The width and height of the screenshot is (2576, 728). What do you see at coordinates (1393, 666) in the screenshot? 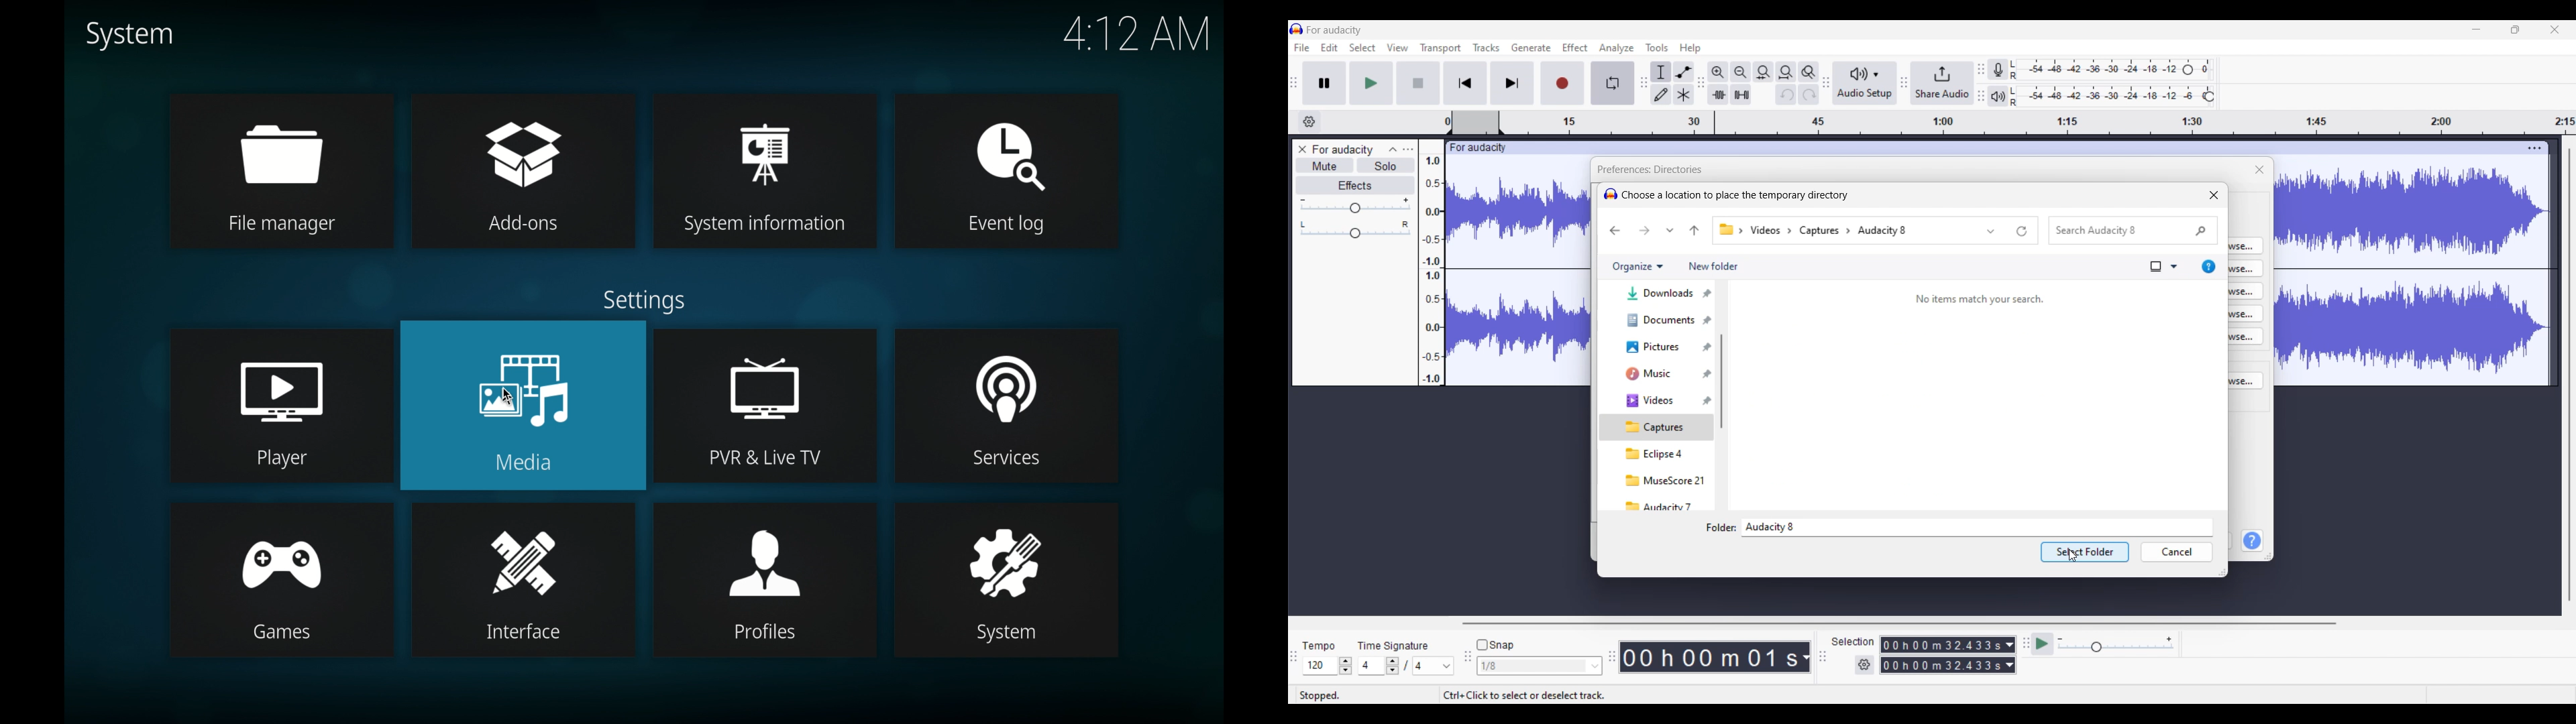
I see `Increase/Decrease number` at bounding box center [1393, 666].